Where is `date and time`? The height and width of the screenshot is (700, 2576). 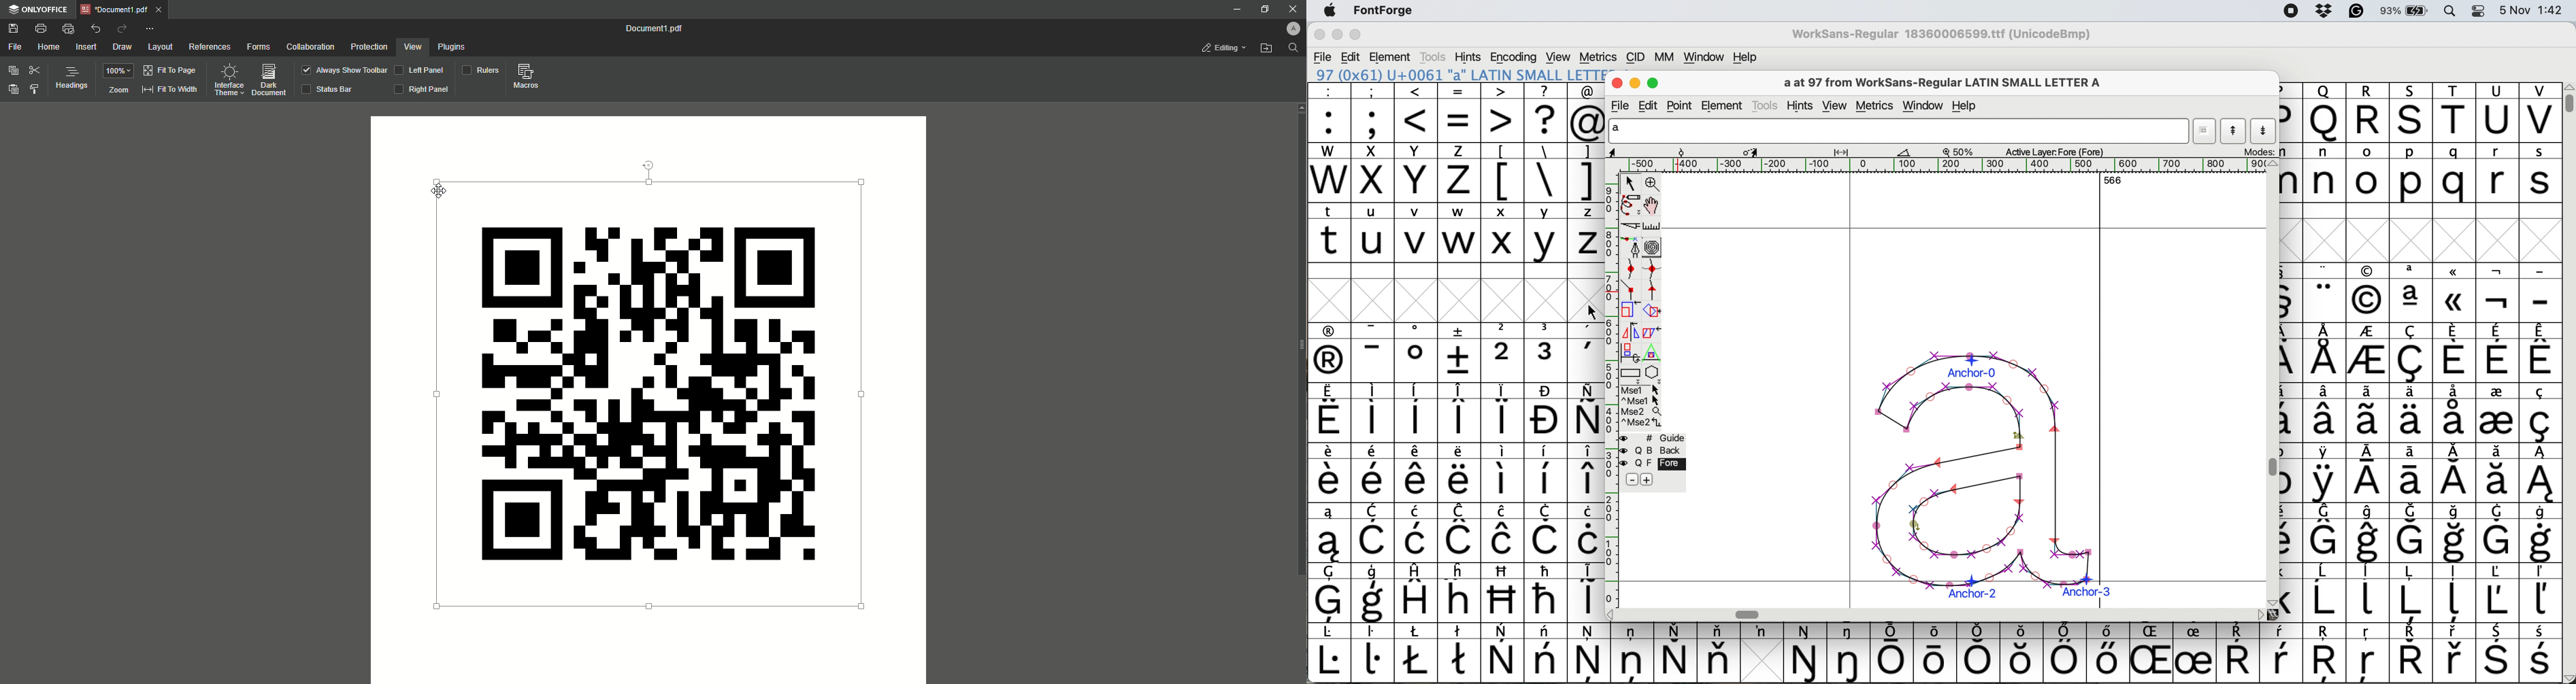
date and time is located at coordinates (2532, 9).